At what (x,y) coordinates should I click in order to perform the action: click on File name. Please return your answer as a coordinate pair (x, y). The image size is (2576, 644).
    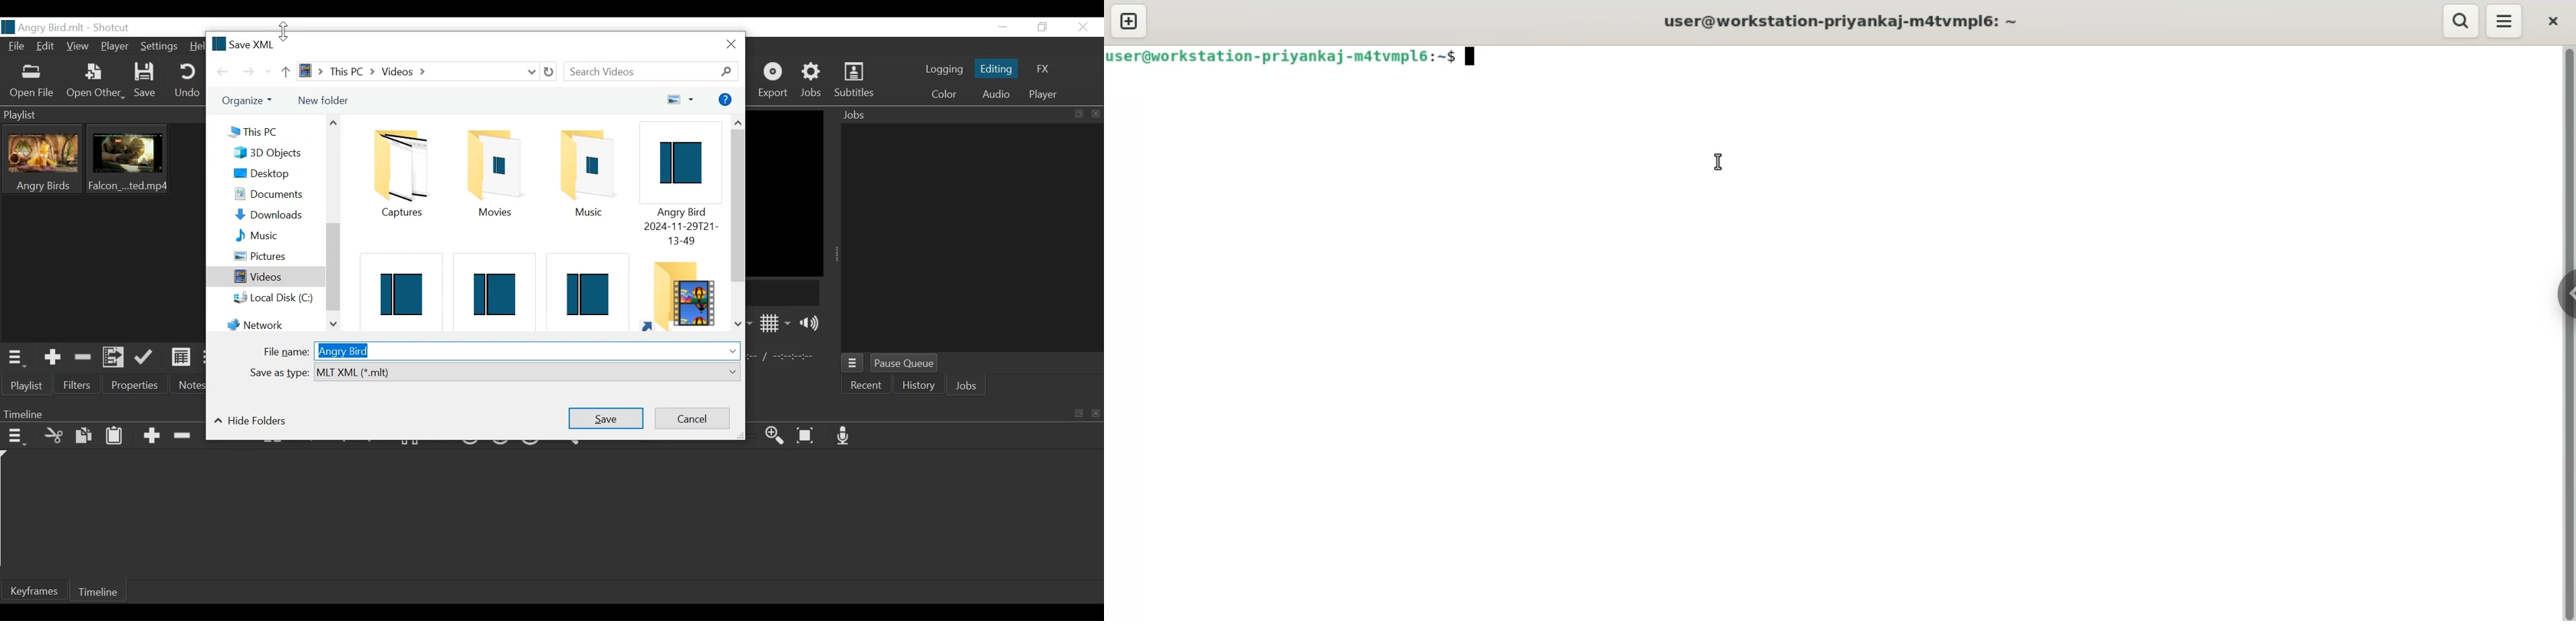
    Looking at the image, I should click on (42, 28).